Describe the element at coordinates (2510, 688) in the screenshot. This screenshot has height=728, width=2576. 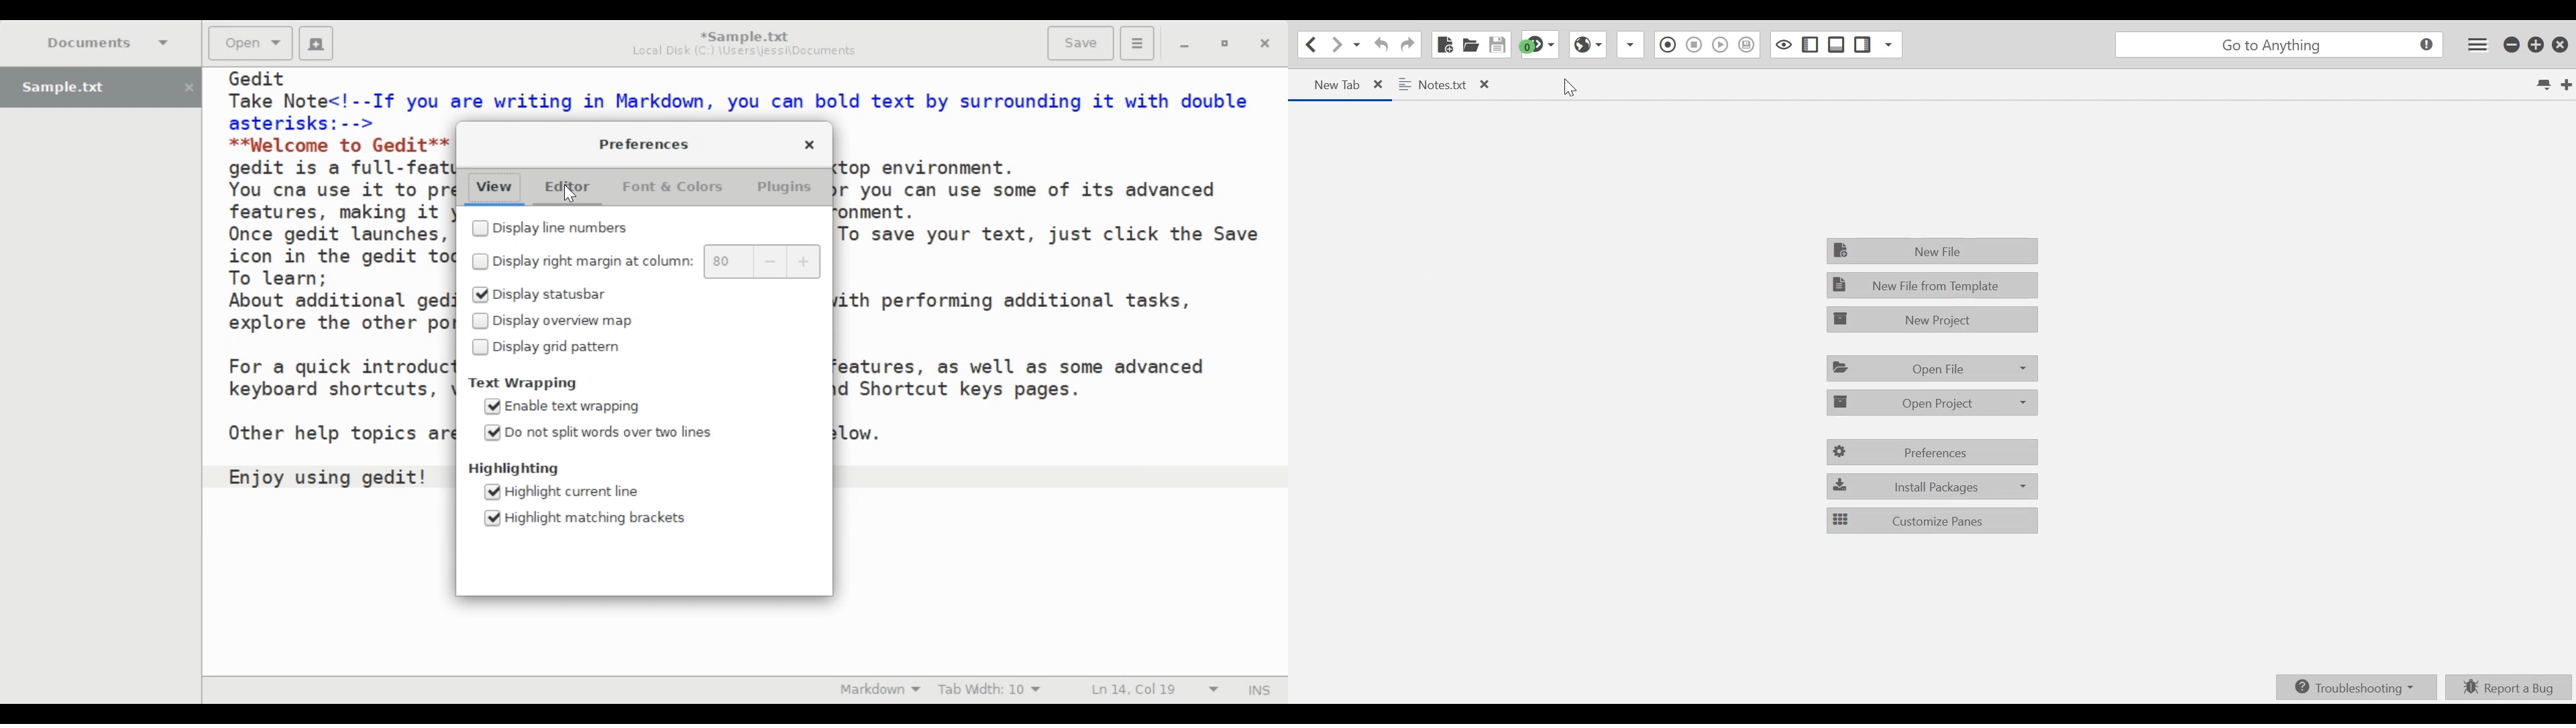
I see `Report a bug` at that location.